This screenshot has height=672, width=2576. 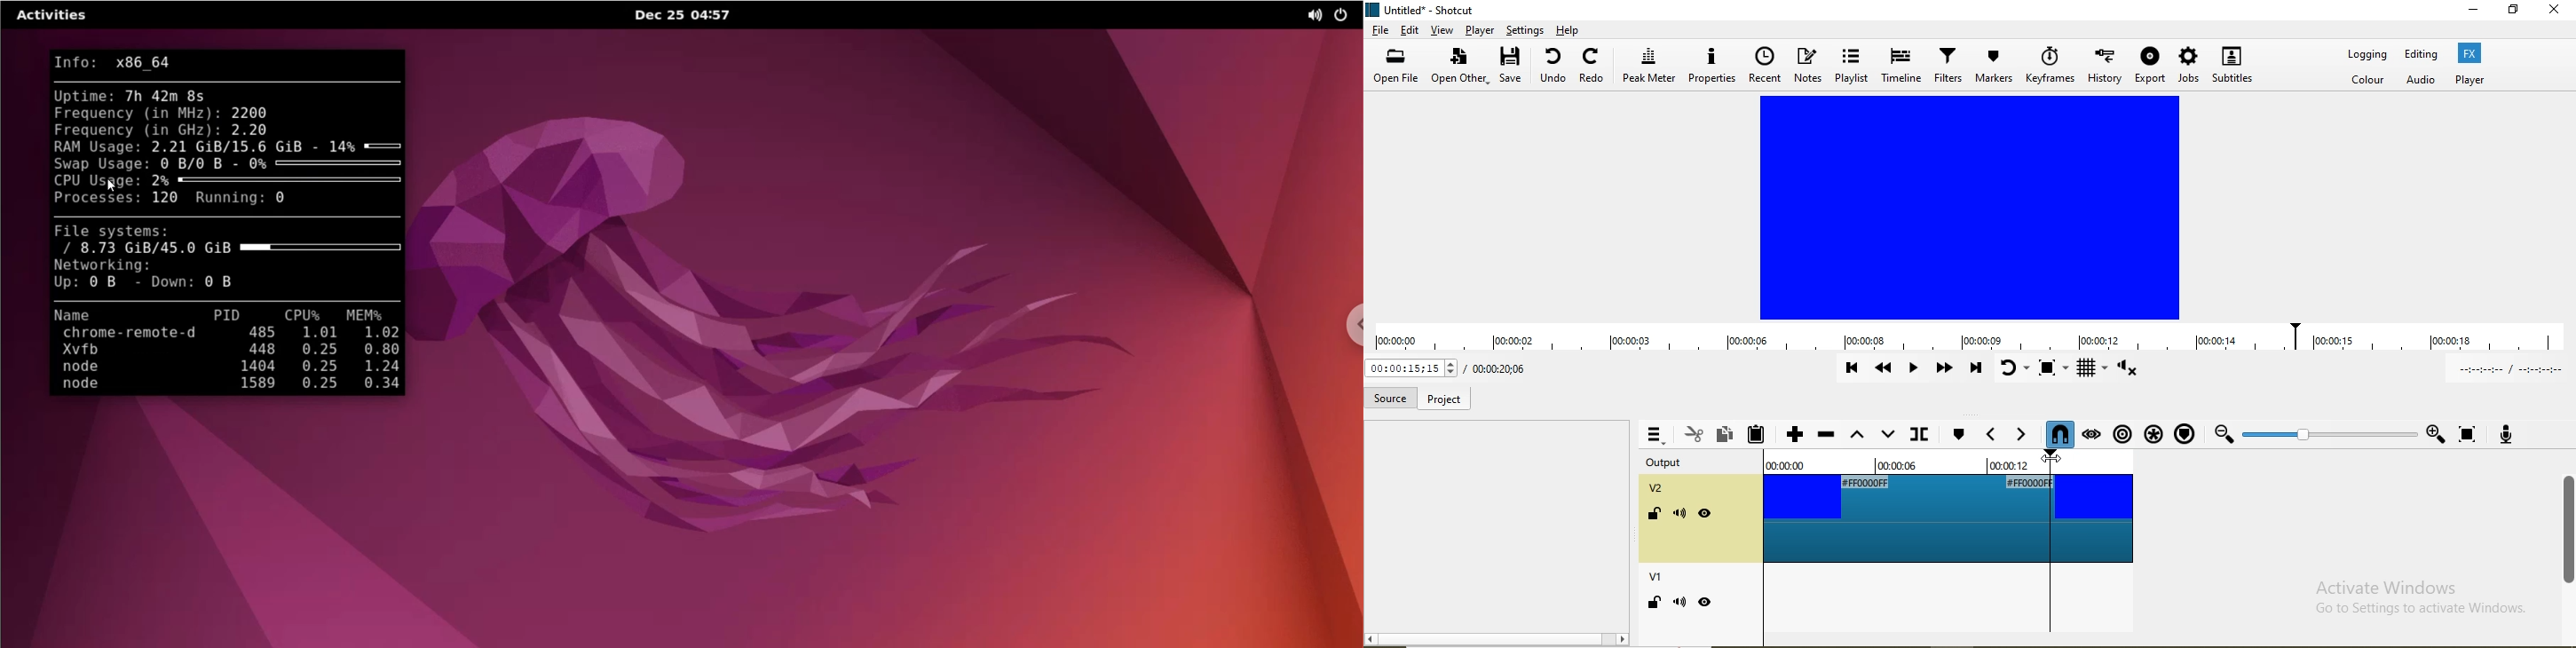 What do you see at coordinates (2058, 461) in the screenshot?
I see `Cursor` at bounding box center [2058, 461].